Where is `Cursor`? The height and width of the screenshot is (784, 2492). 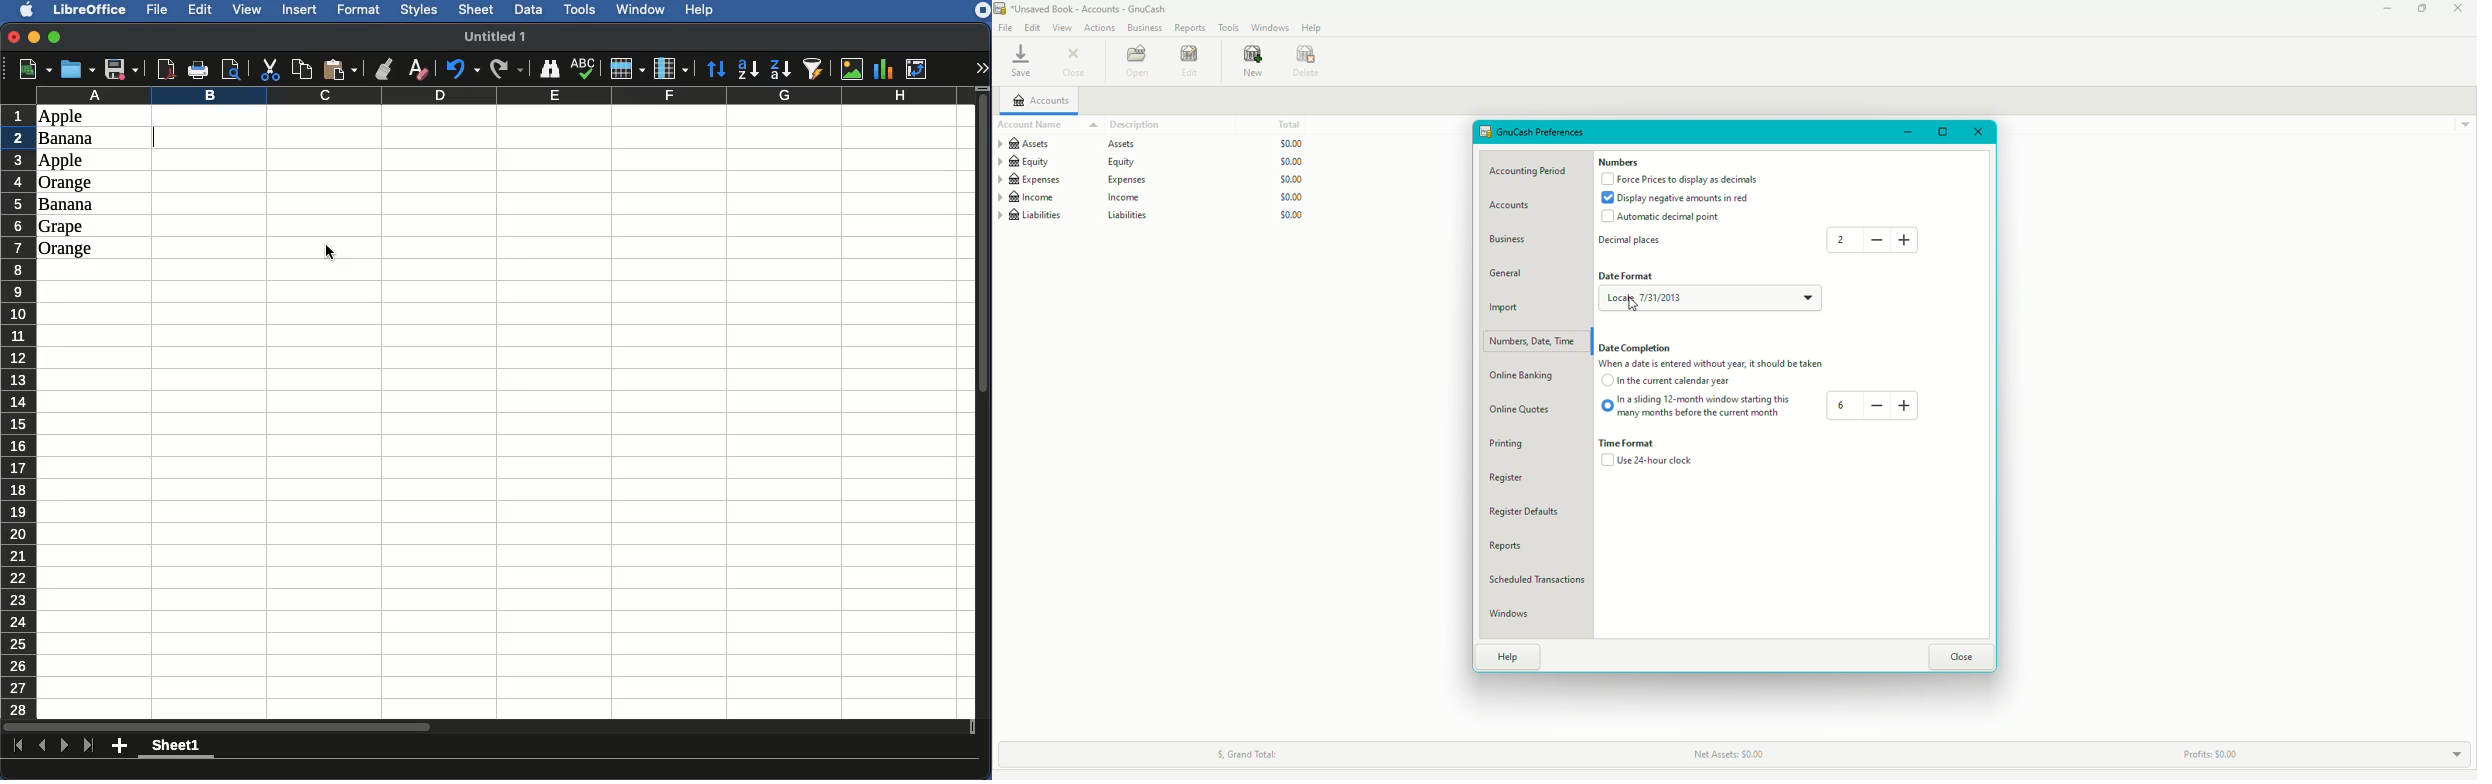
Cursor is located at coordinates (331, 253).